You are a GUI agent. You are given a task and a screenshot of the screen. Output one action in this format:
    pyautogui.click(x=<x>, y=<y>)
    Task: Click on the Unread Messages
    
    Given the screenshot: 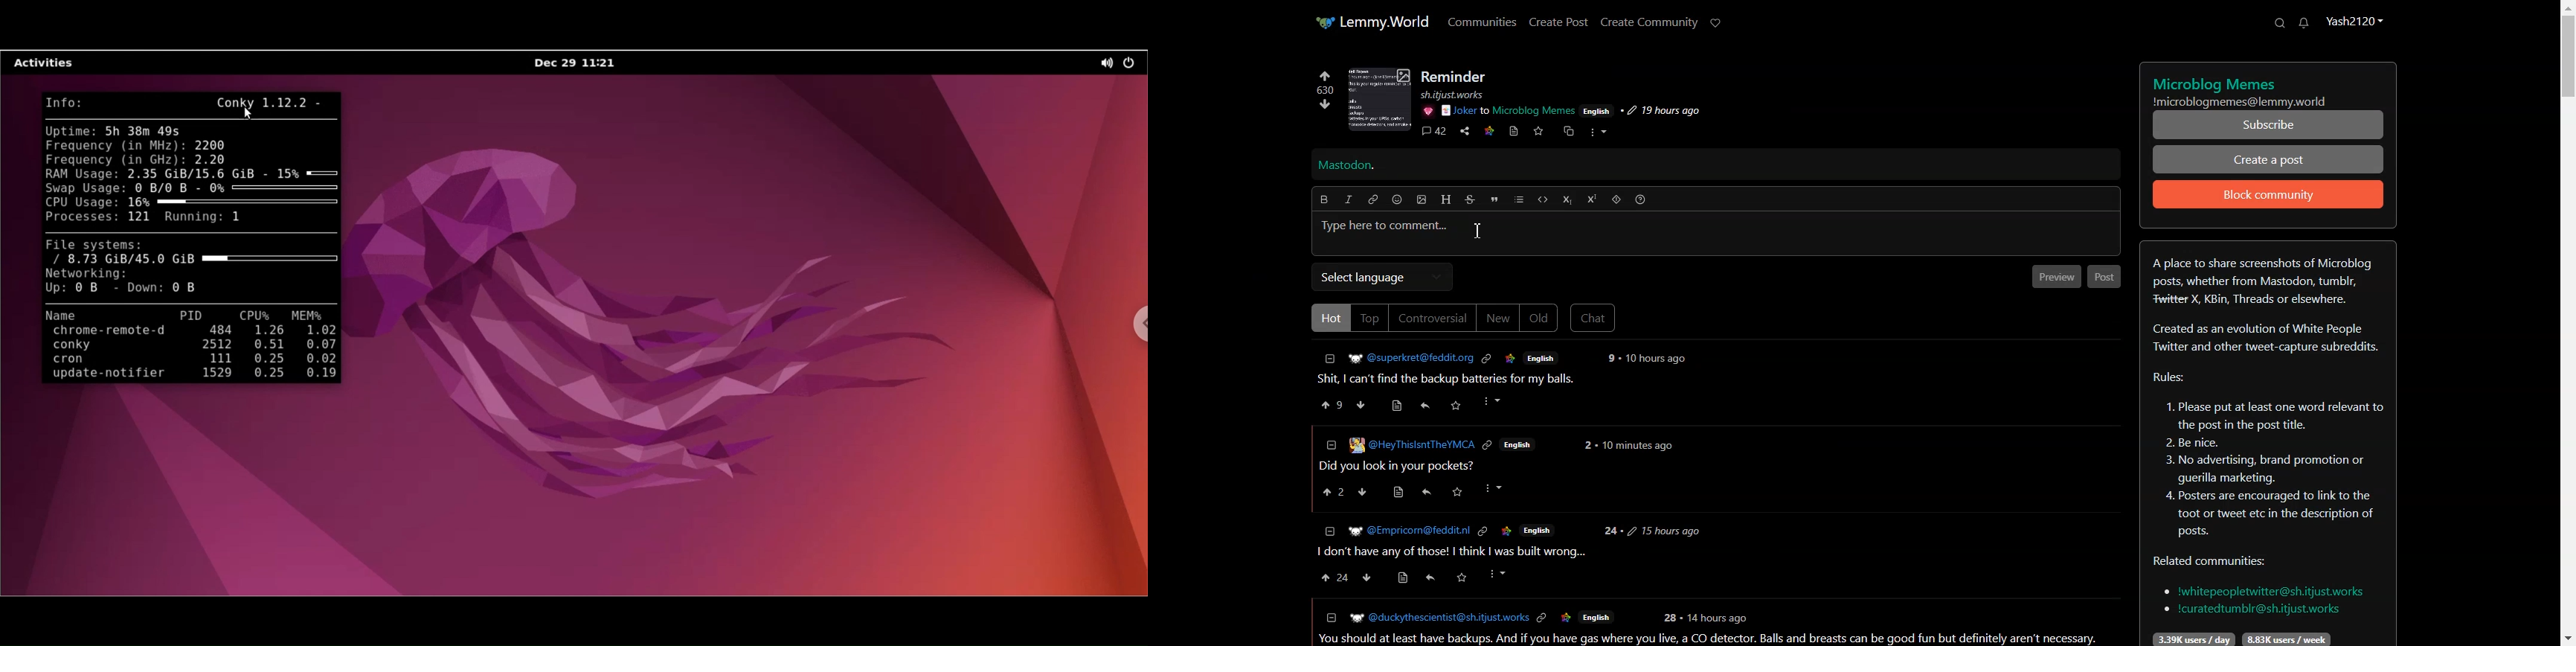 What is the action you would take?
    pyautogui.click(x=2304, y=23)
    